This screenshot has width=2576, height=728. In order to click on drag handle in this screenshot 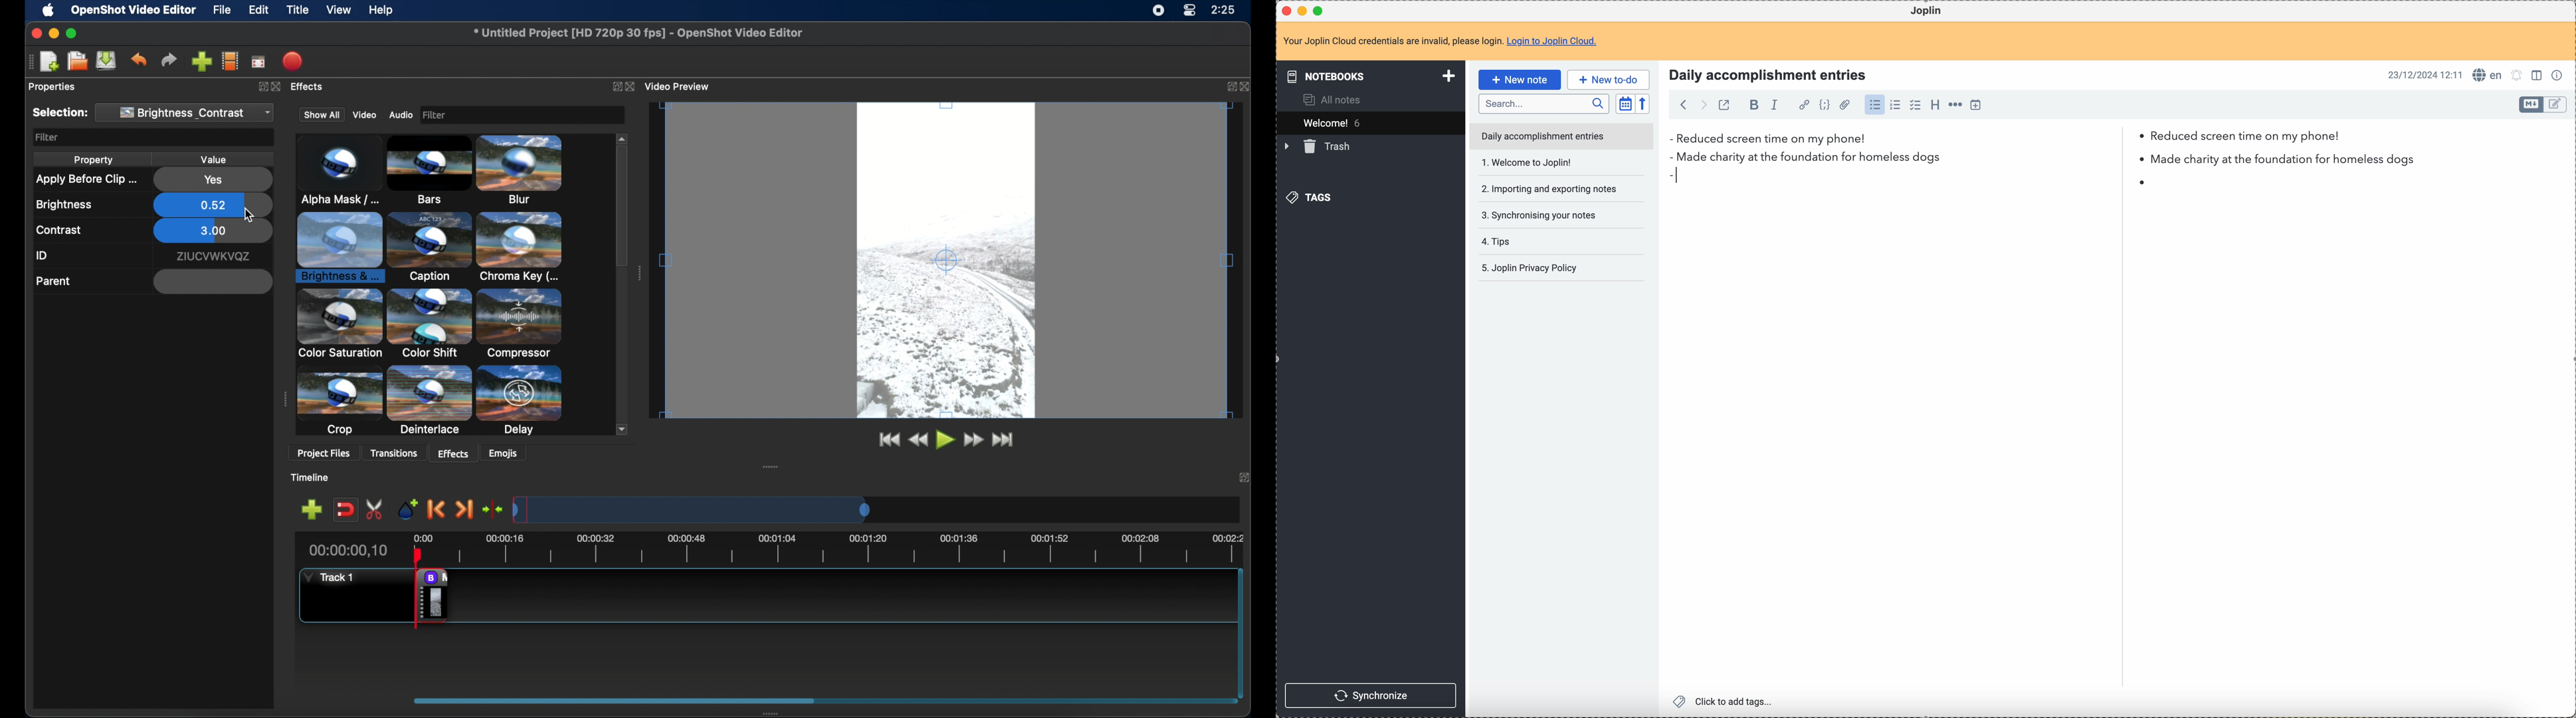, I will do `click(639, 272)`.